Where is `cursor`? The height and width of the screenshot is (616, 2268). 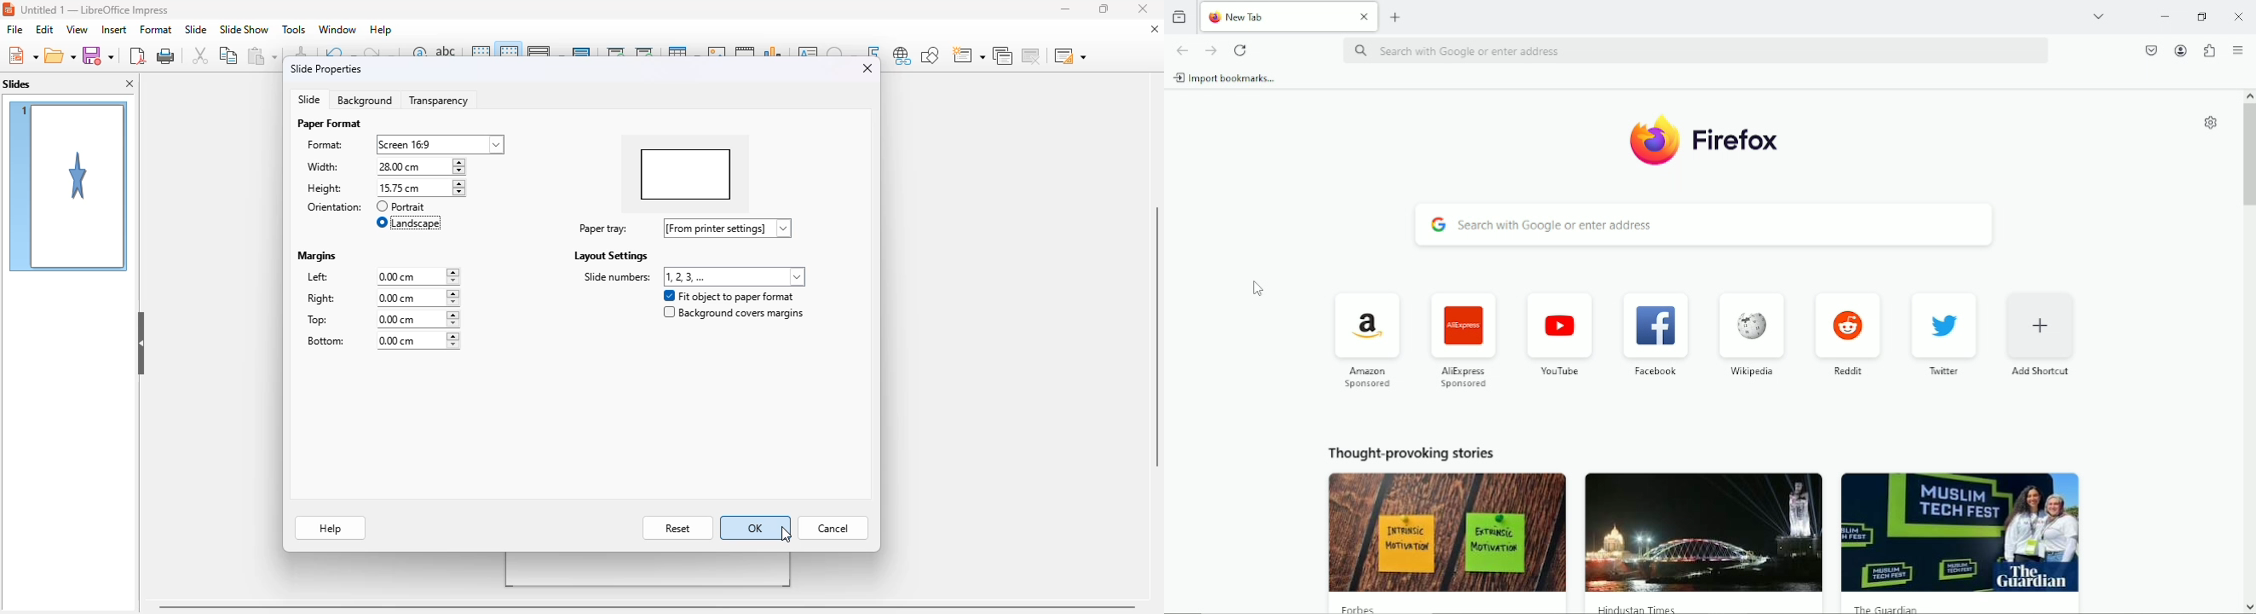
cursor is located at coordinates (786, 535).